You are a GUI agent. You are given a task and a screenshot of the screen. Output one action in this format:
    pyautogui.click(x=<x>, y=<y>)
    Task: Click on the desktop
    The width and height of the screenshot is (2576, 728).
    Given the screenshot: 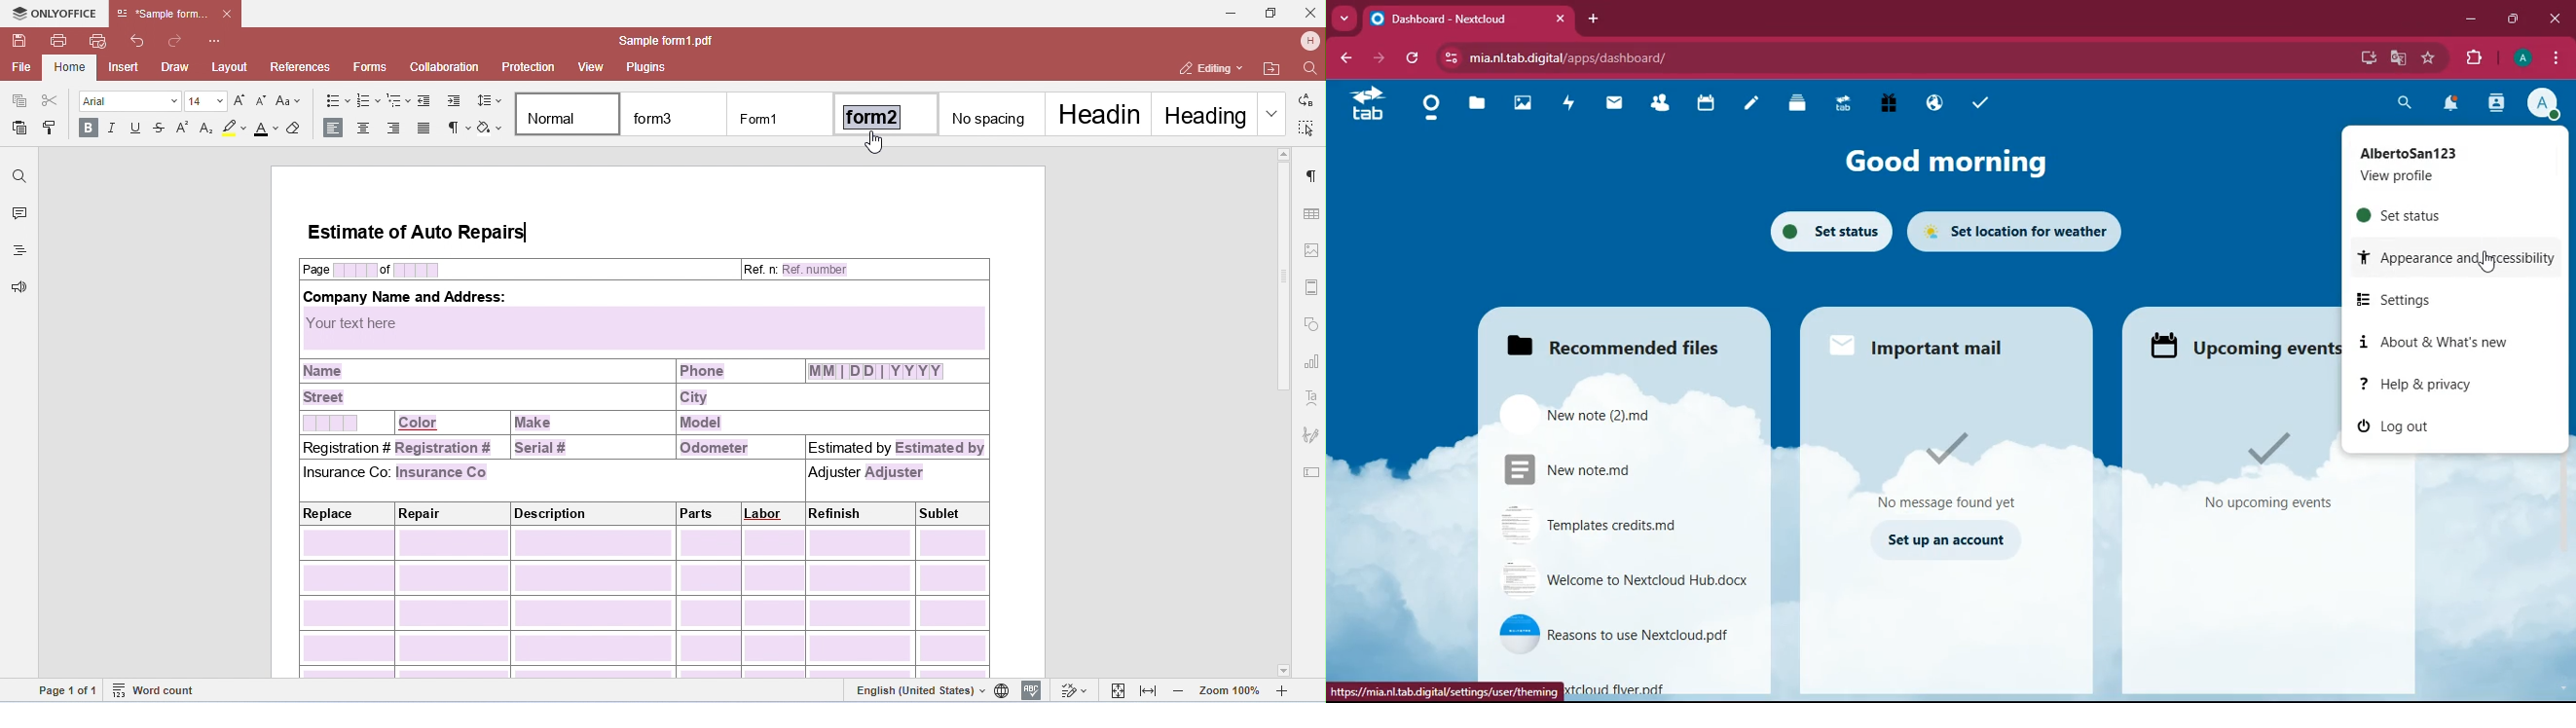 What is the action you would take?
    pyautogui.click(x=2361, y=58)
    